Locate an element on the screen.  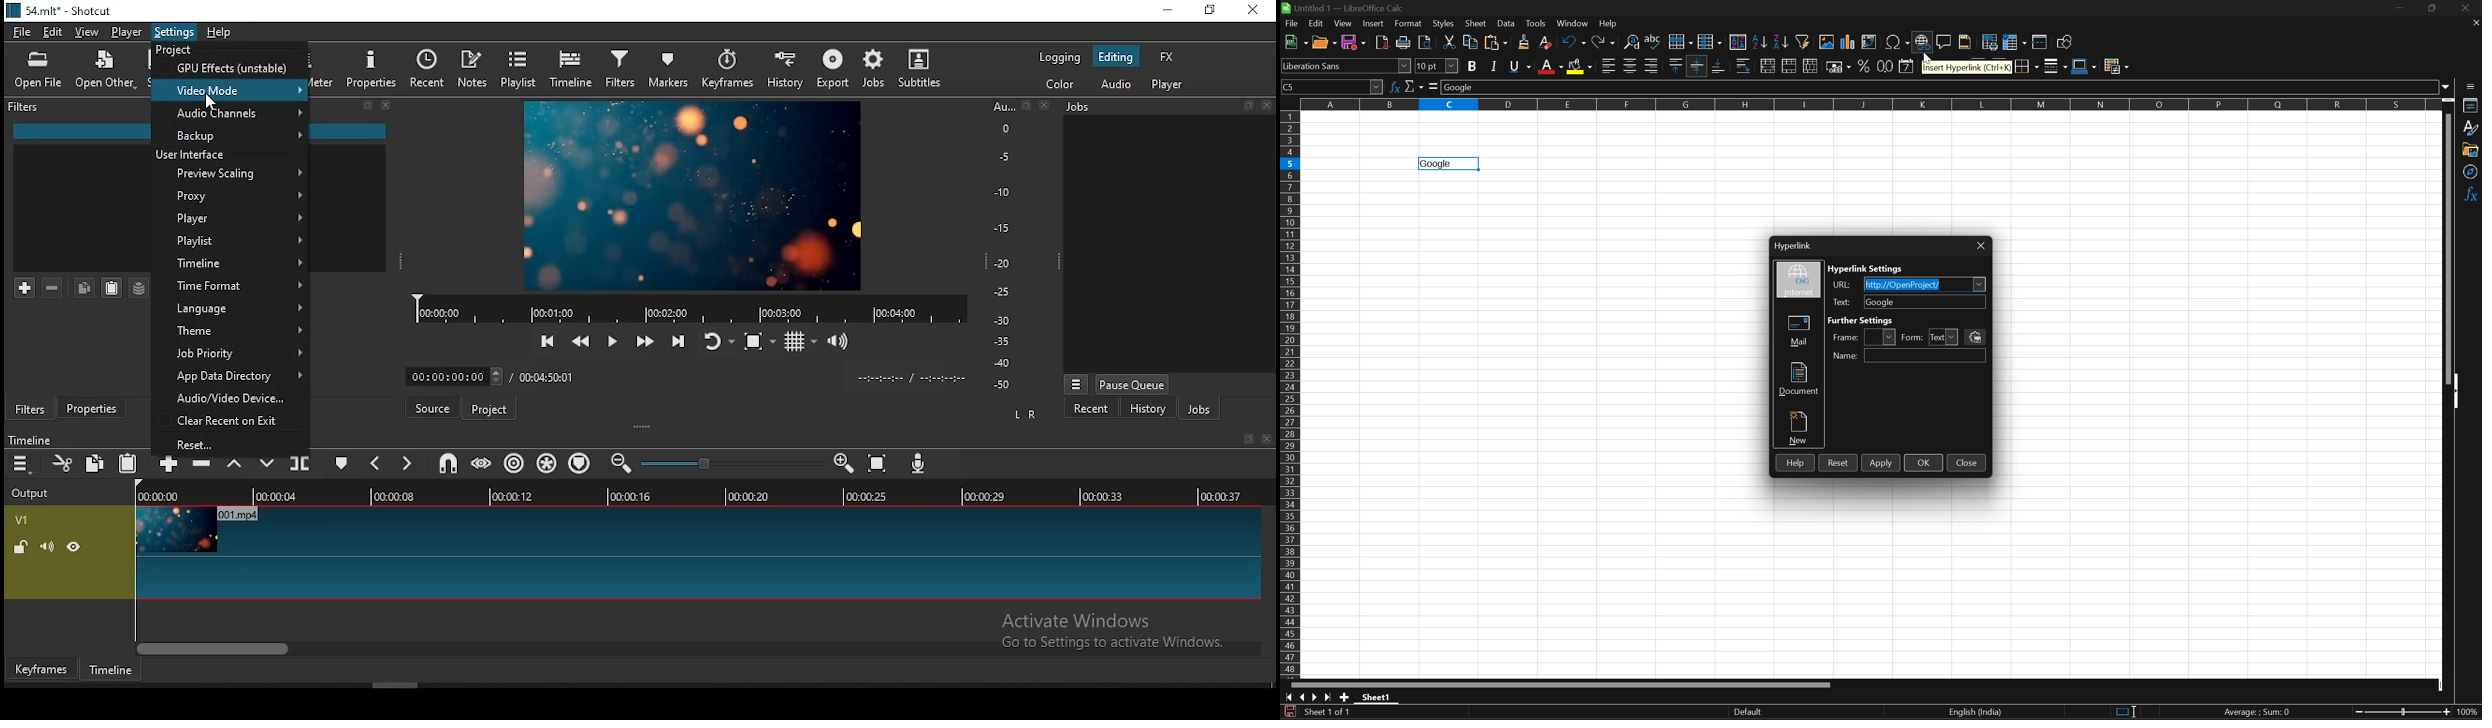
Close is located at coordinates (1967, 462).